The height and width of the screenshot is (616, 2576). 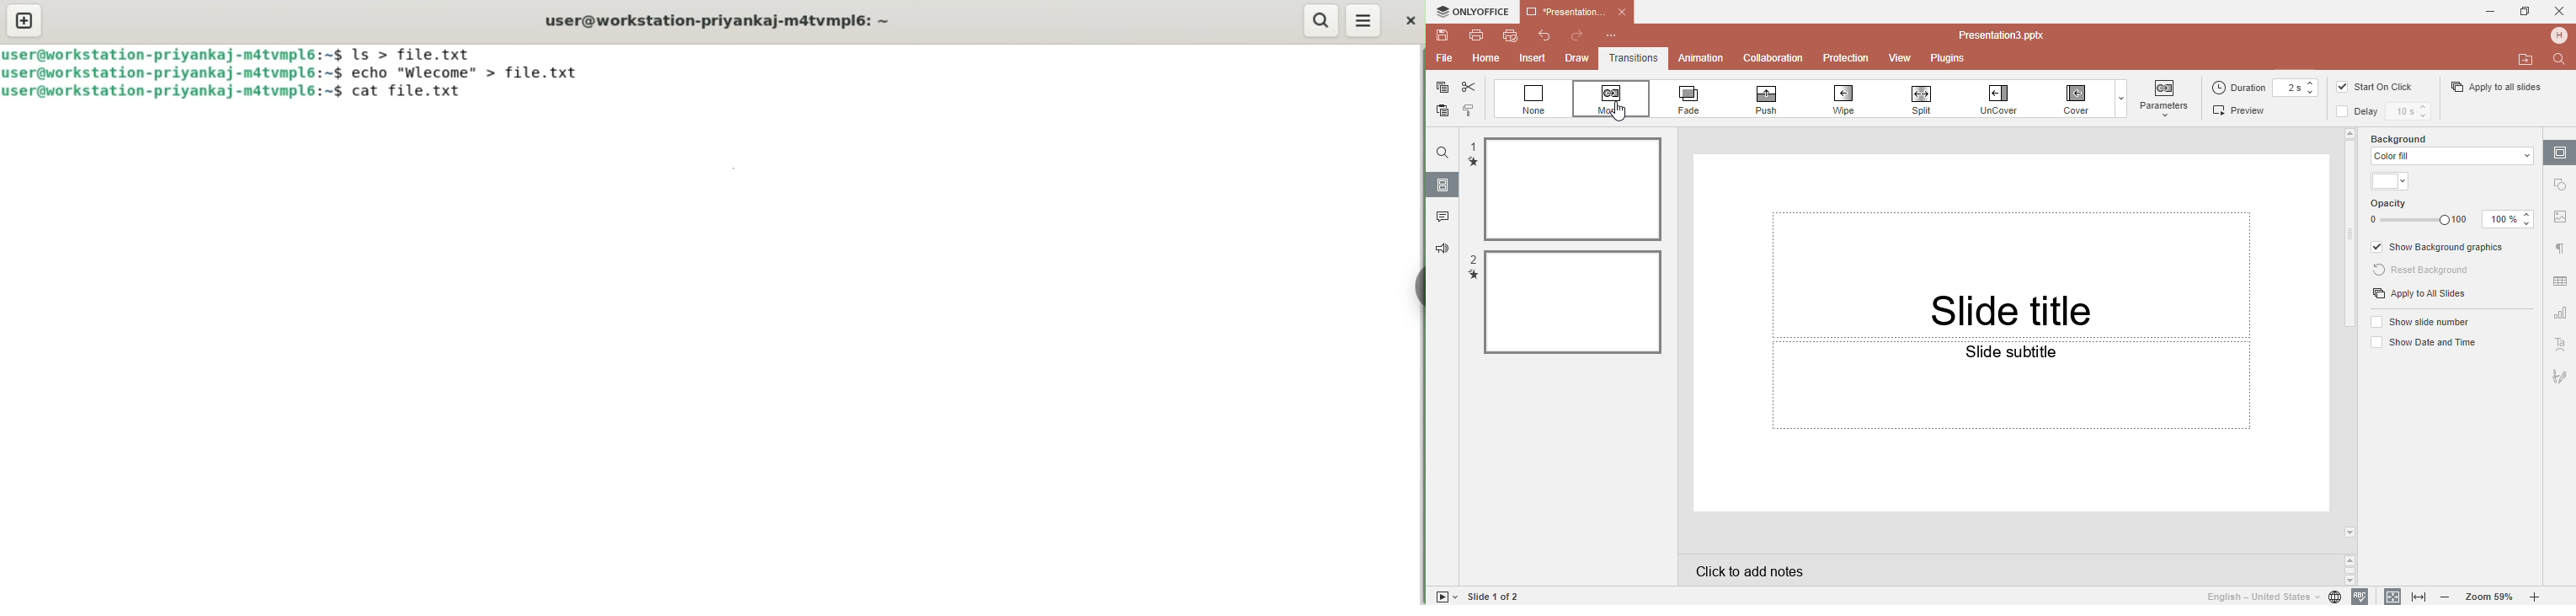 I want to click on Profile name, so click(x=2561, y=35).